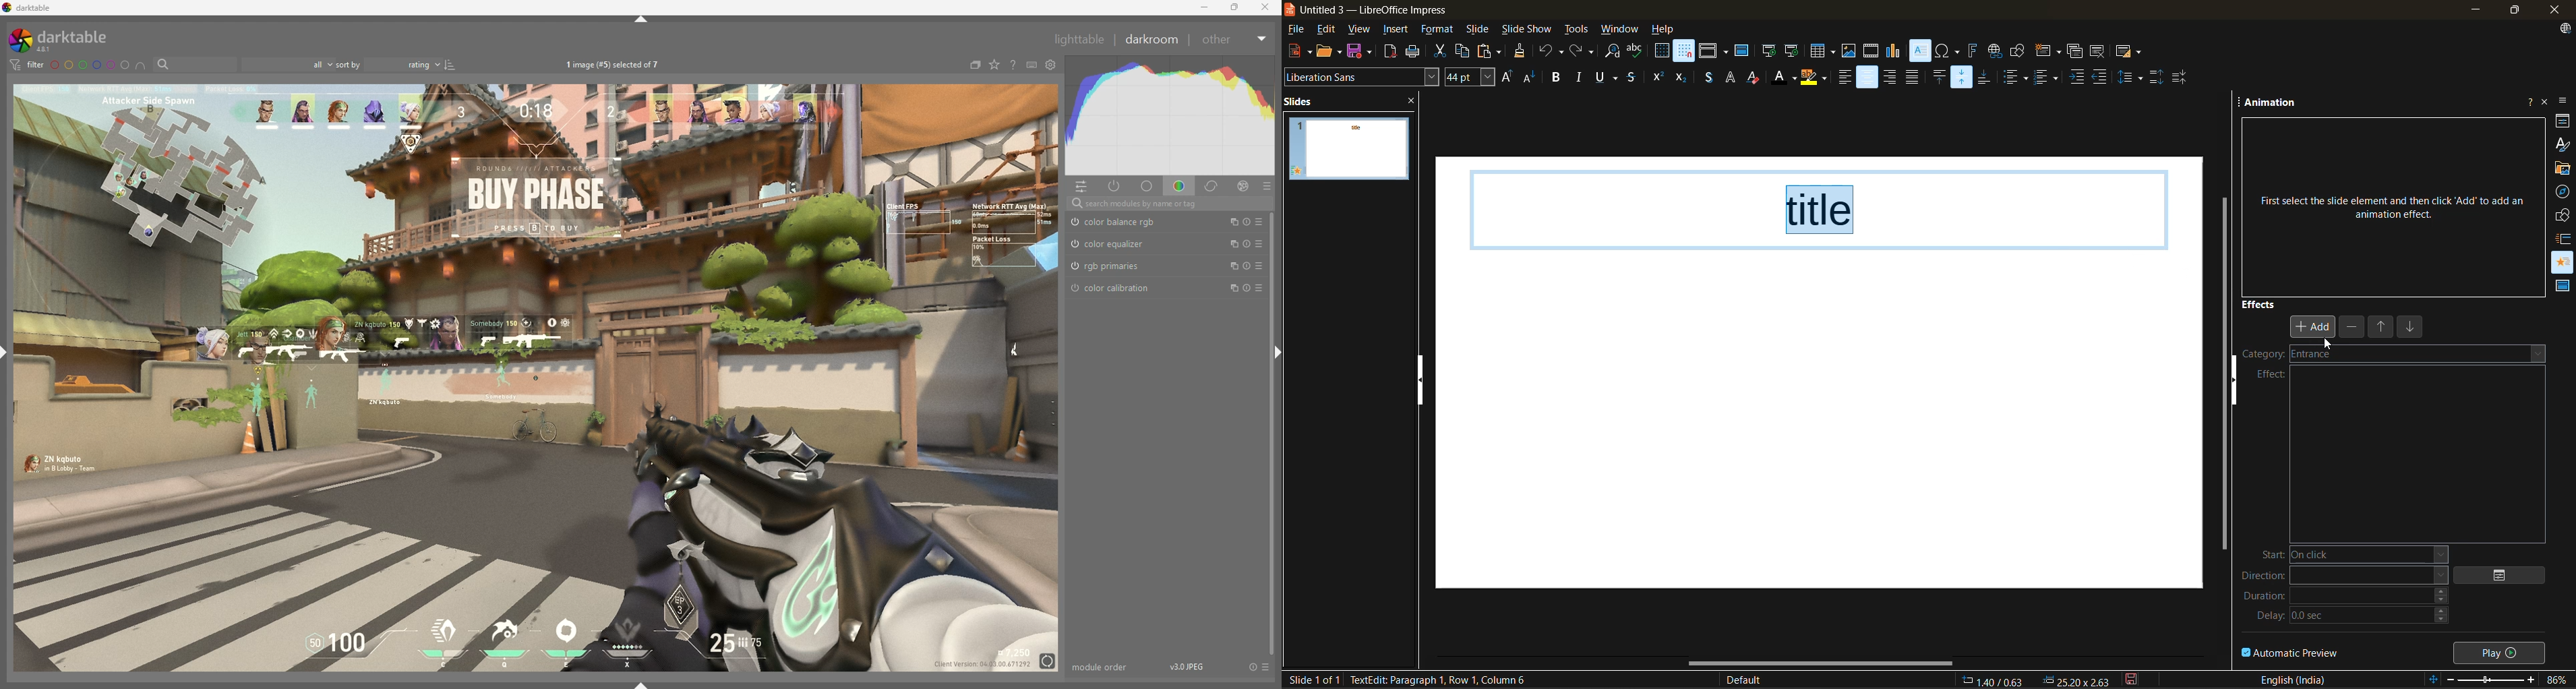 This screenshot has height=700, width=2576. What do you see at coordinates (1867, 78) in the screenshot?
I see `align center` at bounding box center [1867, 78].